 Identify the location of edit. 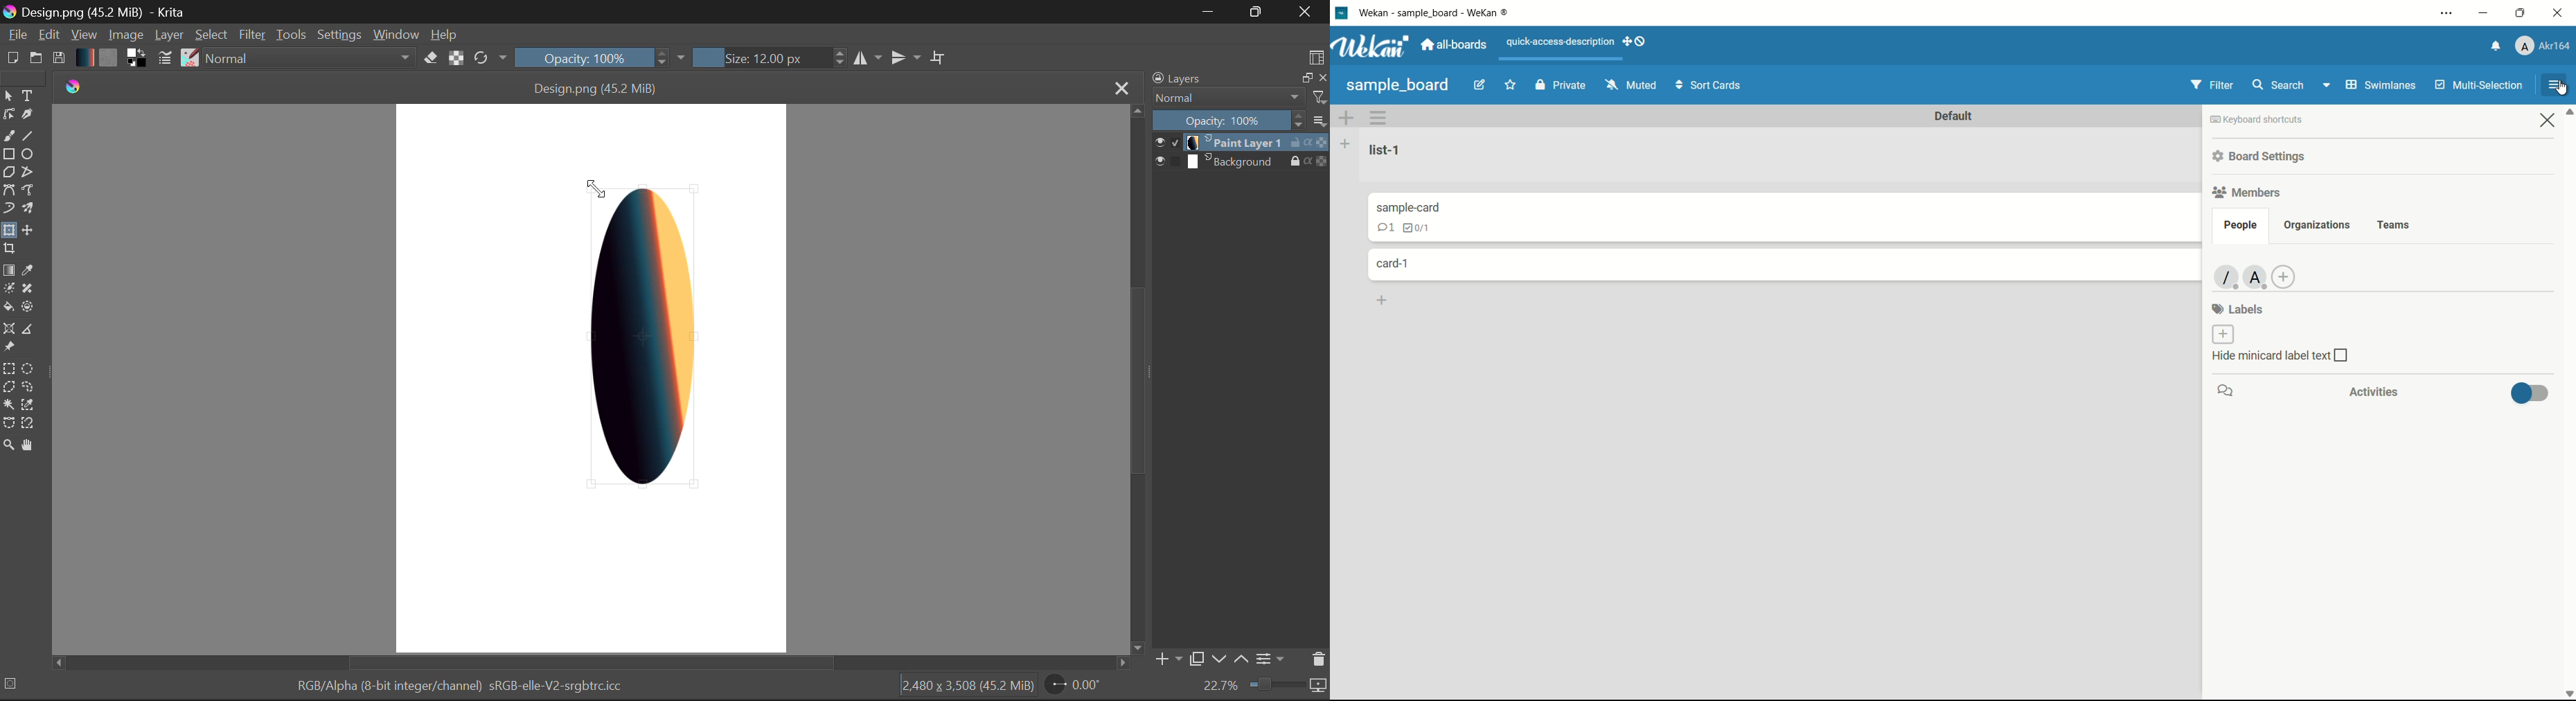
(1482, 86).